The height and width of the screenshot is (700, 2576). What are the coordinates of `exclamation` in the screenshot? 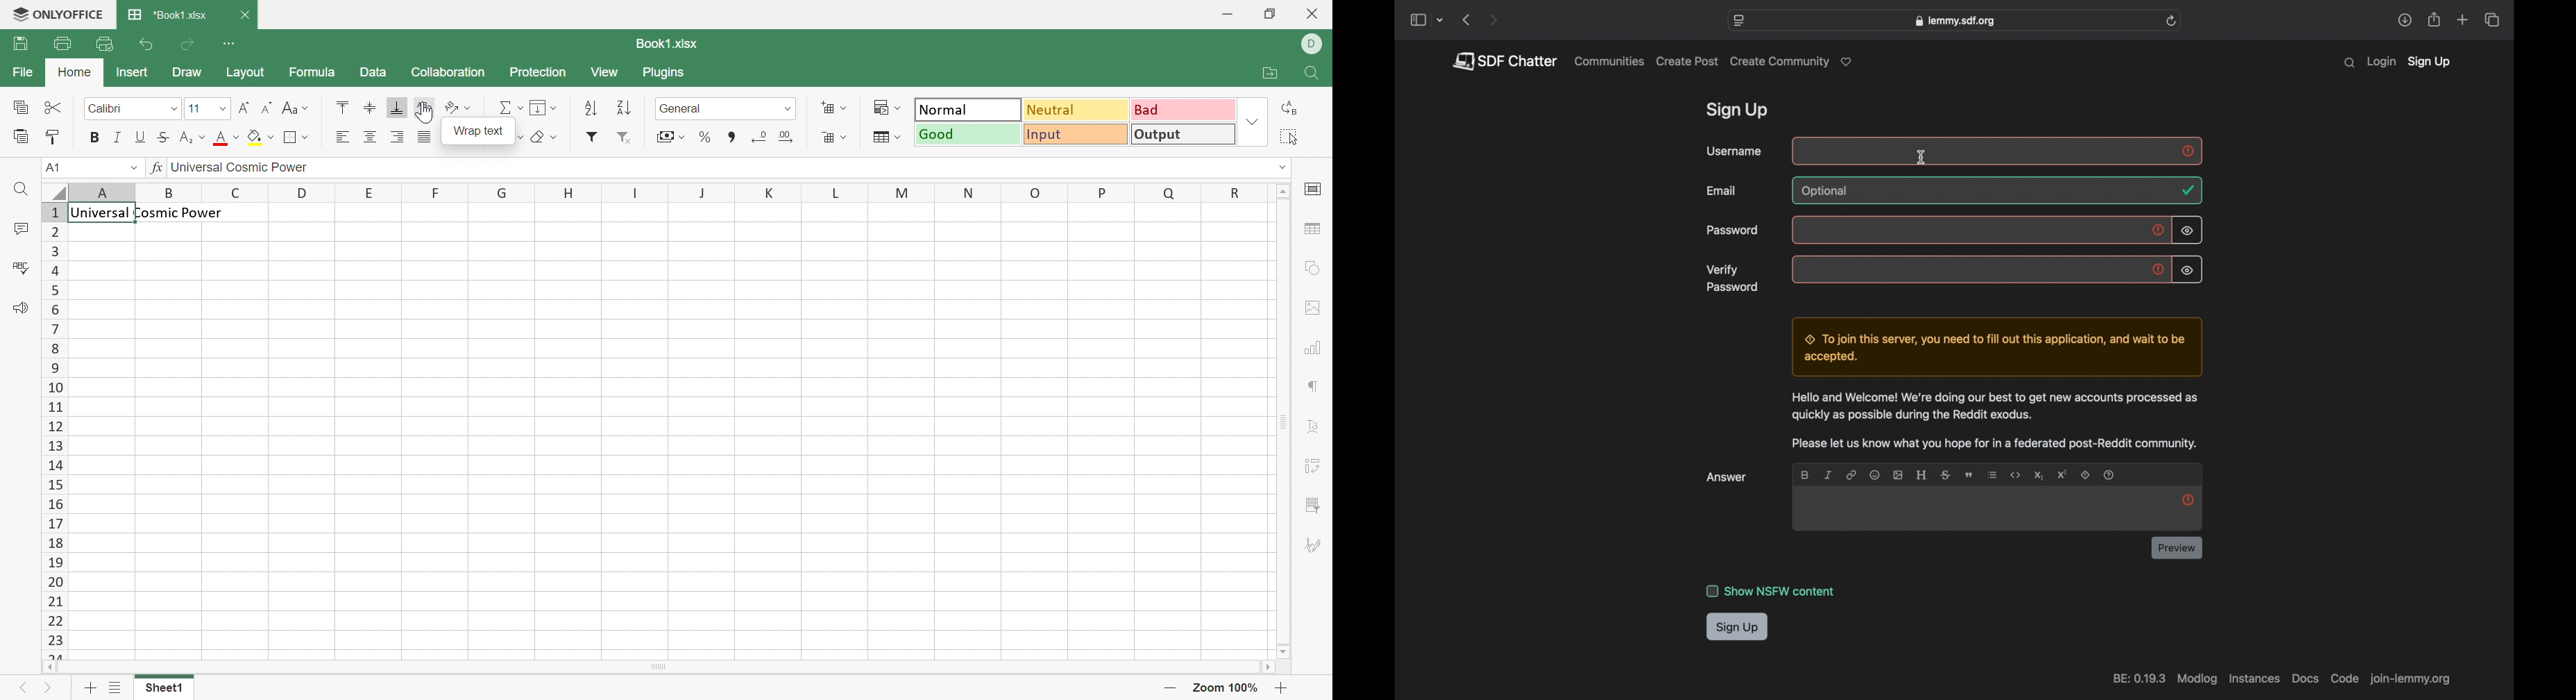 It's located at (2159, 270).